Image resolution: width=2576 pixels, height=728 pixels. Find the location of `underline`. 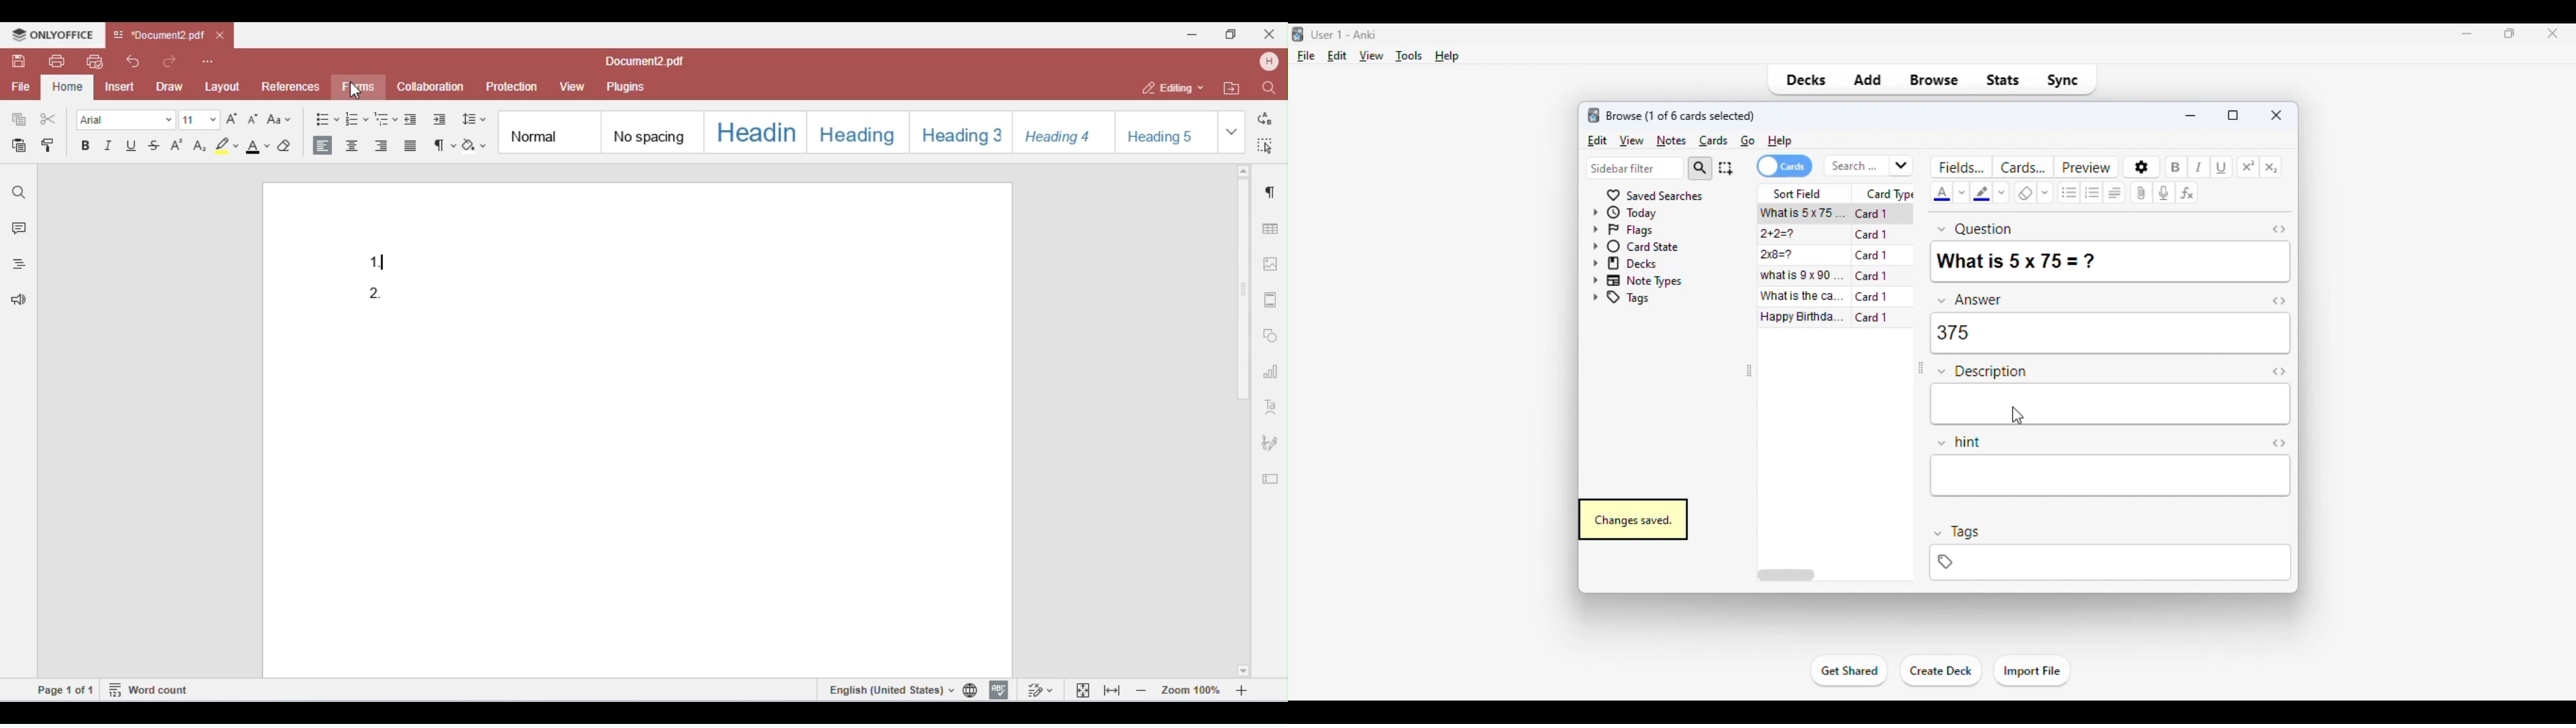

underline is located at coordinates (2222, 168).